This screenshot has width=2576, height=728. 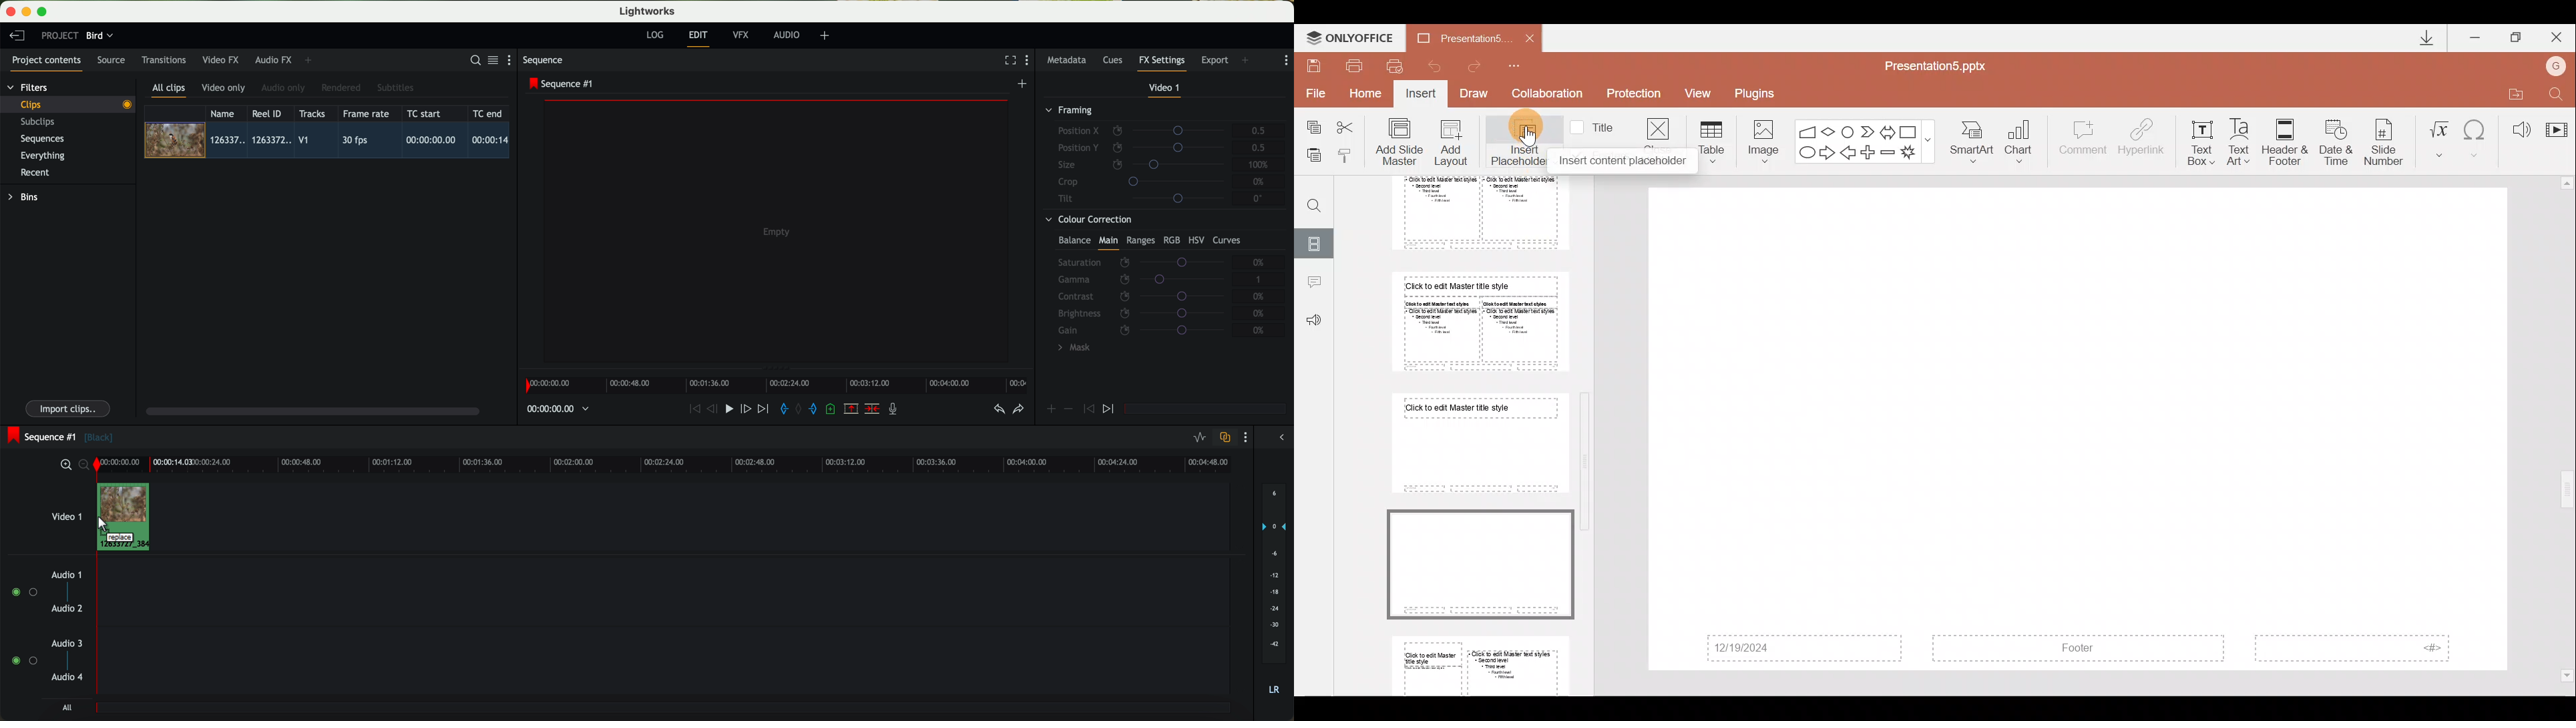 I want to click on all clips, so click(x=169, y=91).